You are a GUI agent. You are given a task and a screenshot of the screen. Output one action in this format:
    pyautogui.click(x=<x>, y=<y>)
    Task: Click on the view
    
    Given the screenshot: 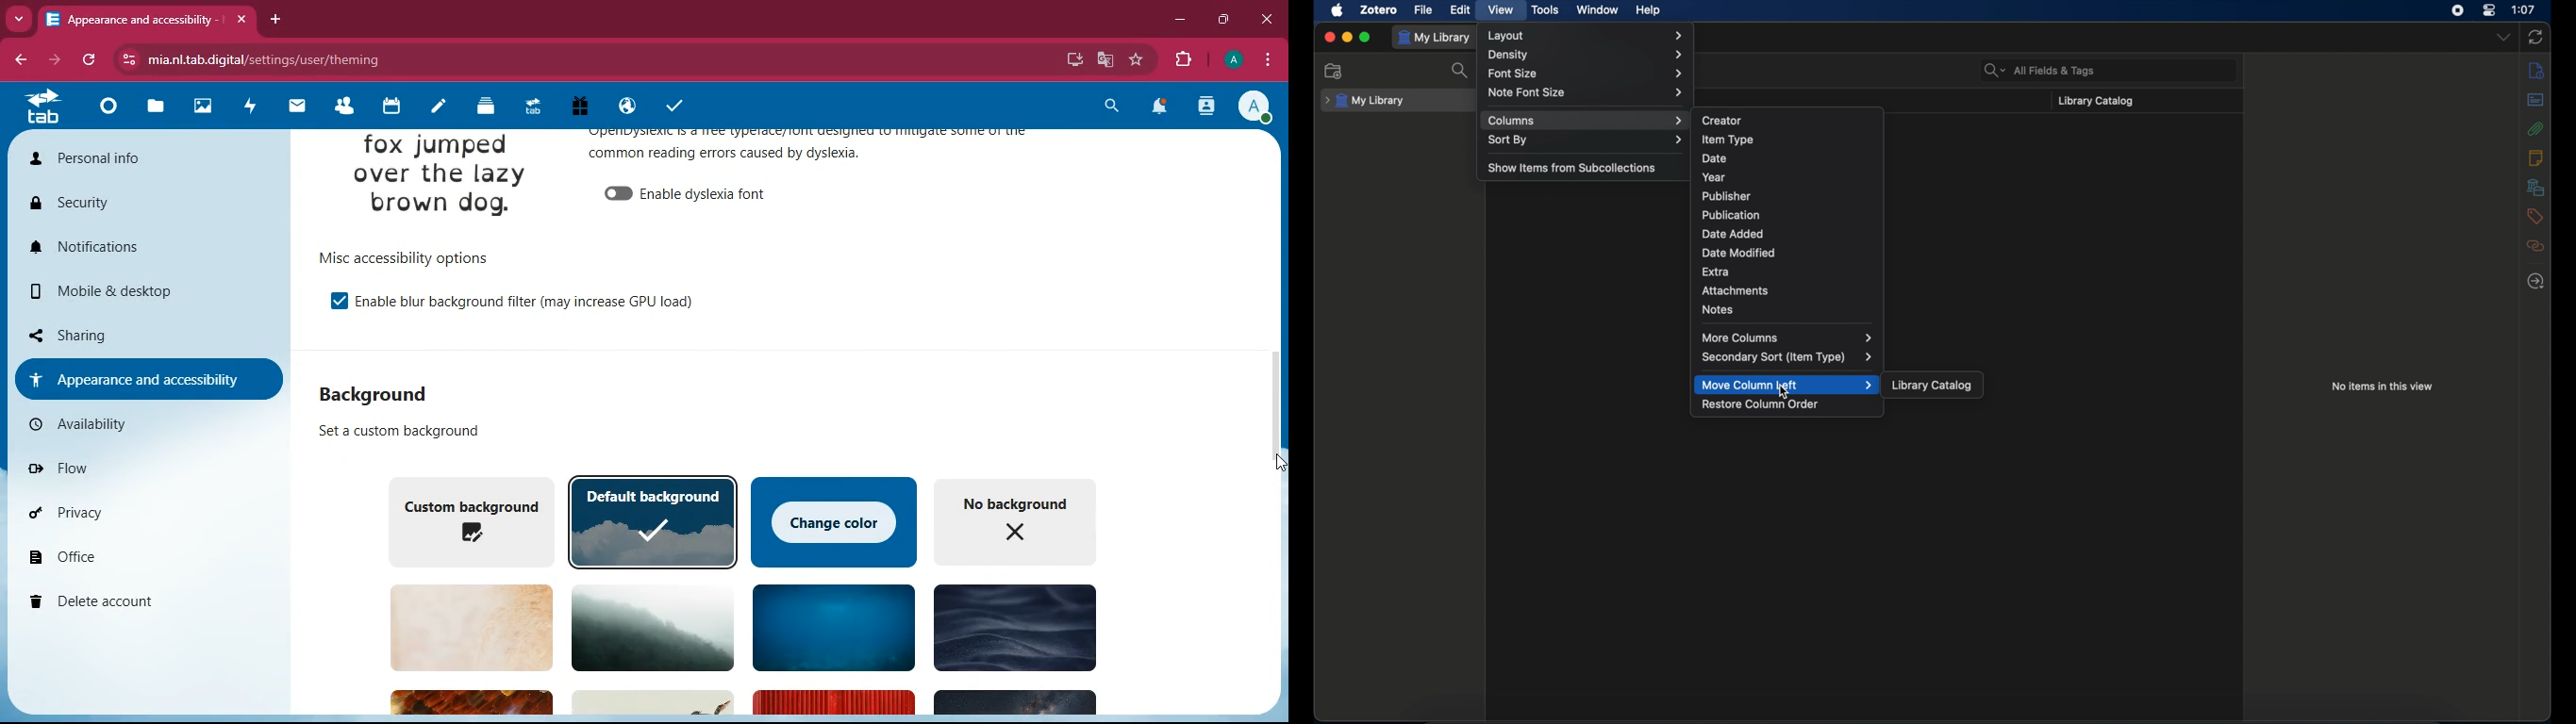 What is the action you would take?
    pyautogui.click(x=1500, y=11)
    